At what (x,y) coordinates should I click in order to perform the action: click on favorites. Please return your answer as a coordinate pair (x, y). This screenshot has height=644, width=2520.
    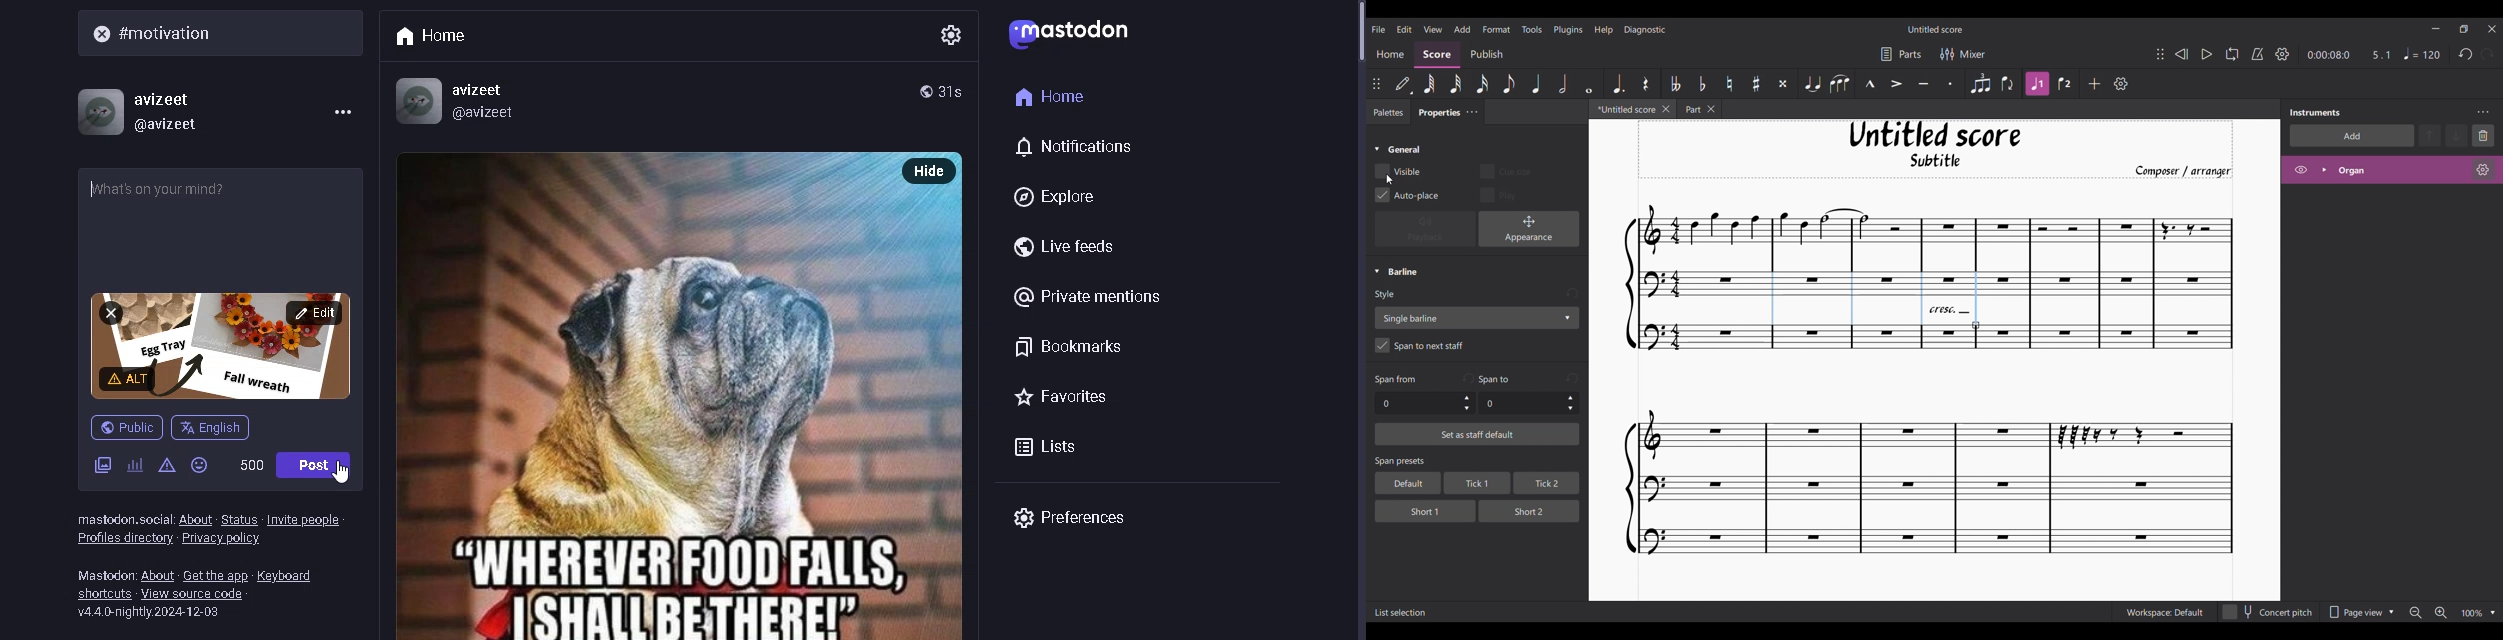
    Looking at the image, I should click on (1058, 397).